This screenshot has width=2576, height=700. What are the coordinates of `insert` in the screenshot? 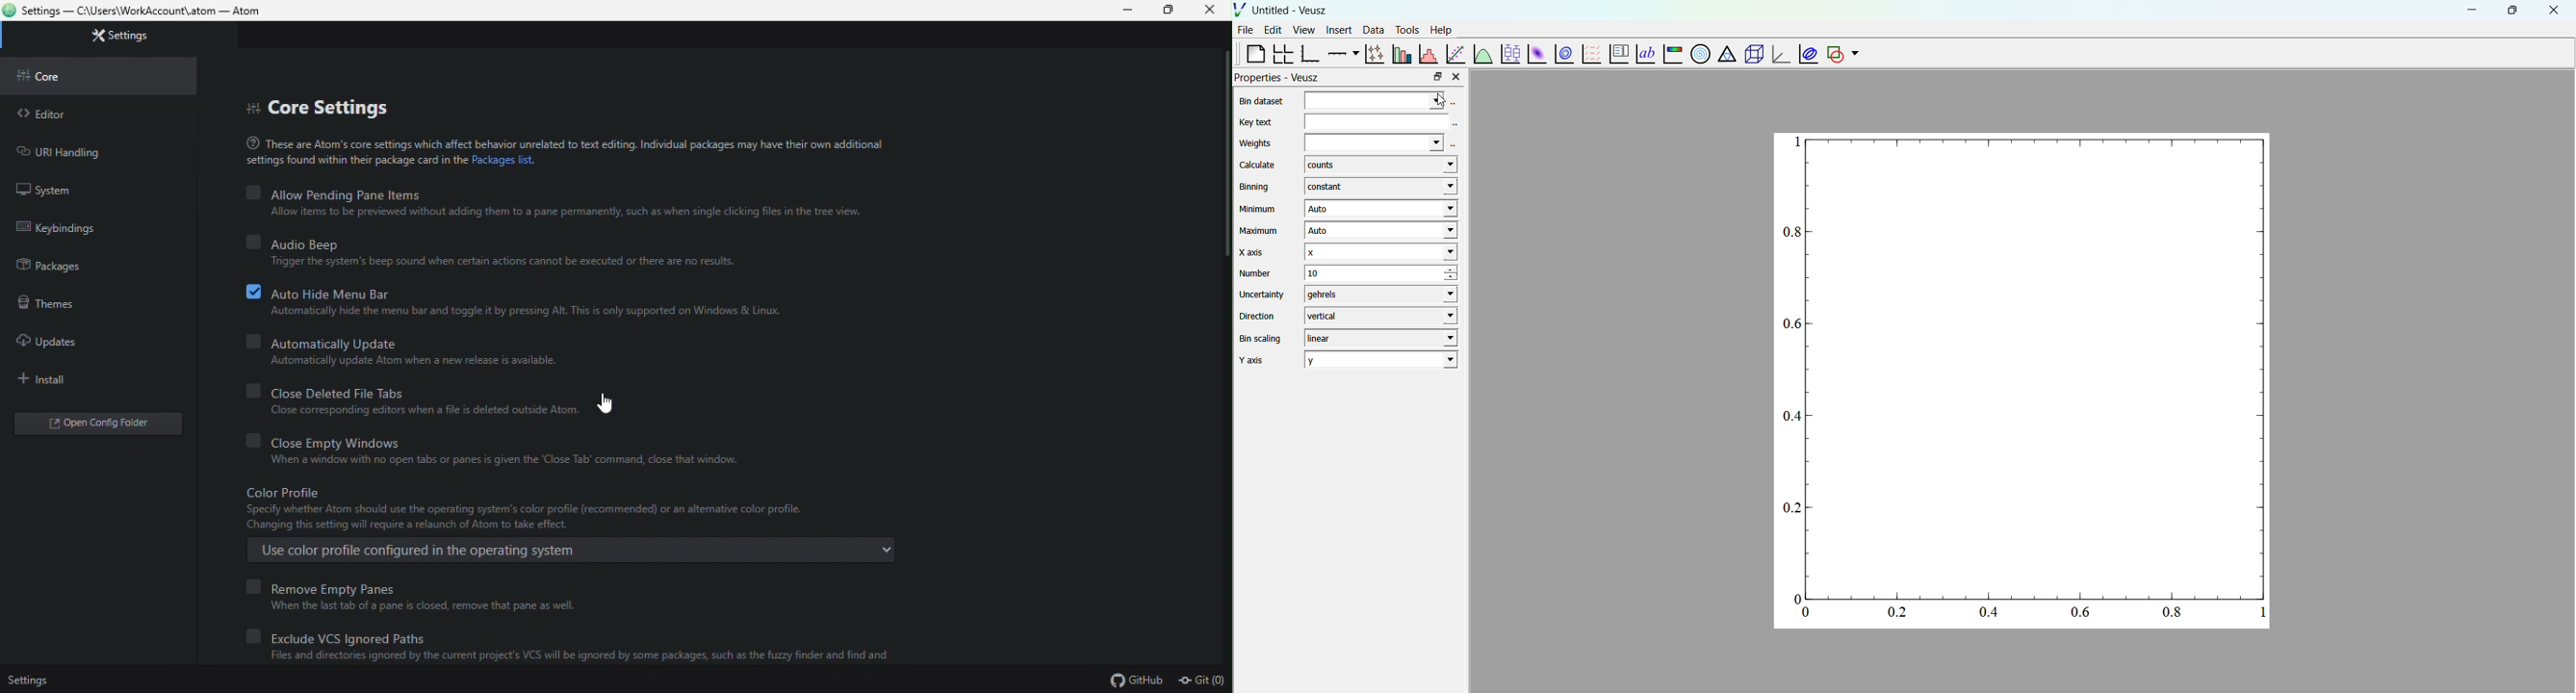 It's located at (1336, 29).